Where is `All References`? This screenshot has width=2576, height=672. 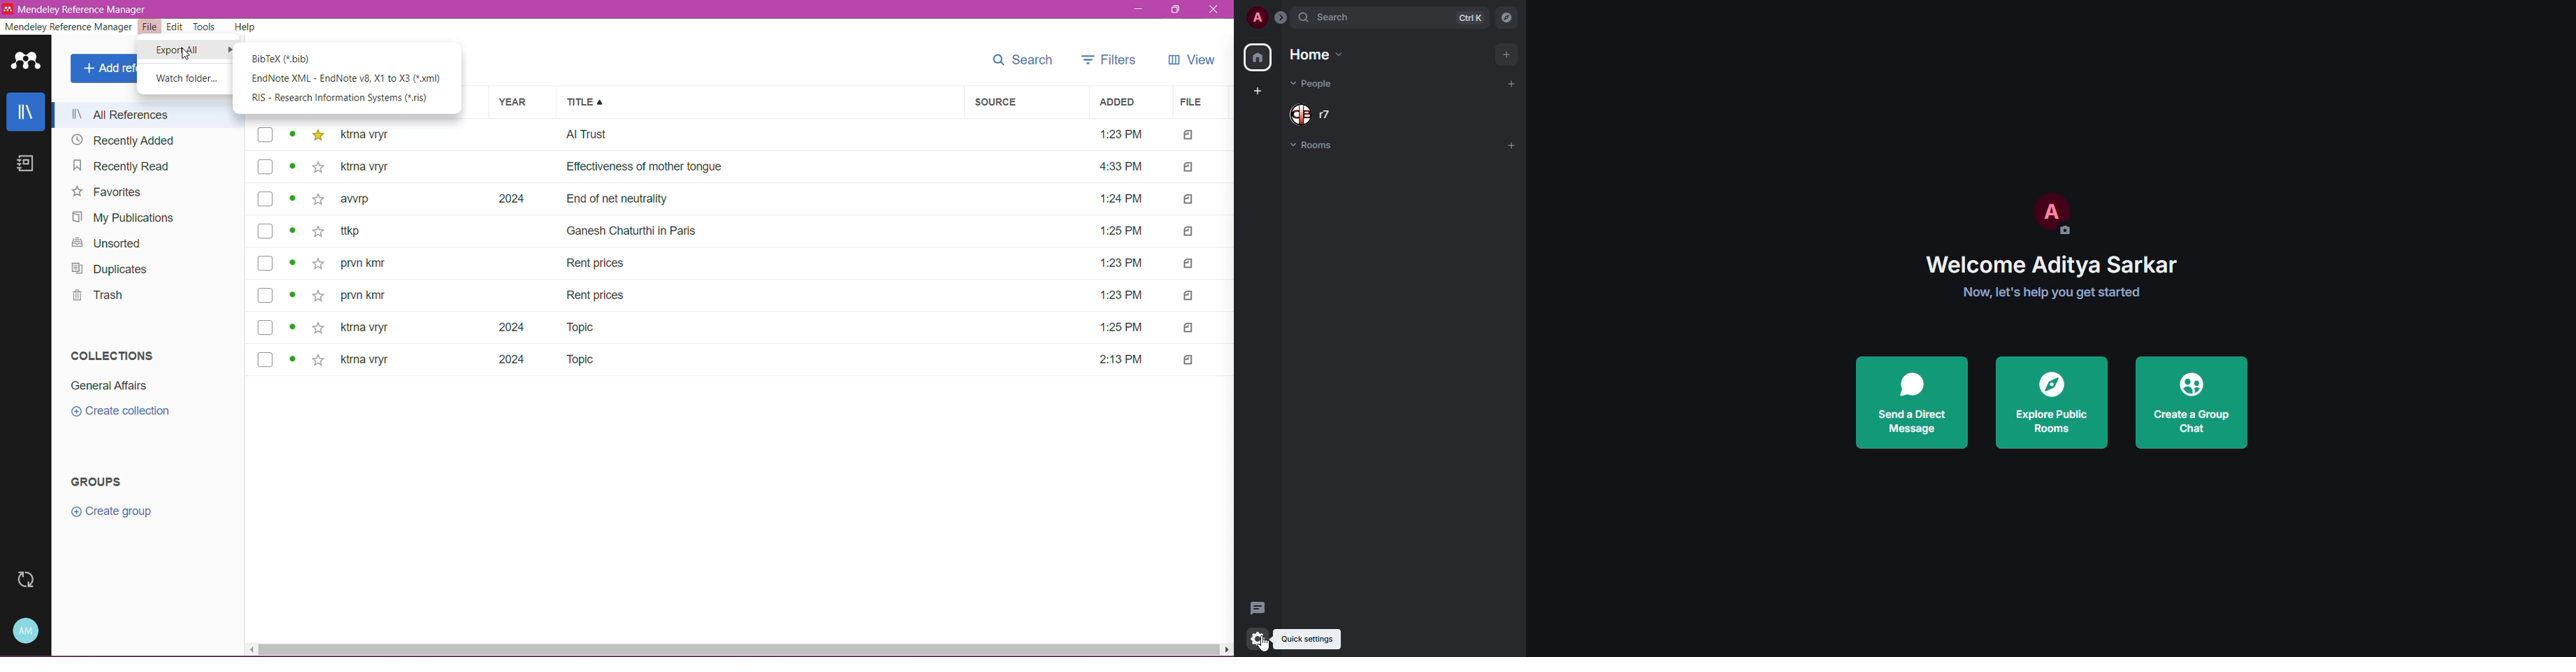
All References is located at coordinates (149, 115).